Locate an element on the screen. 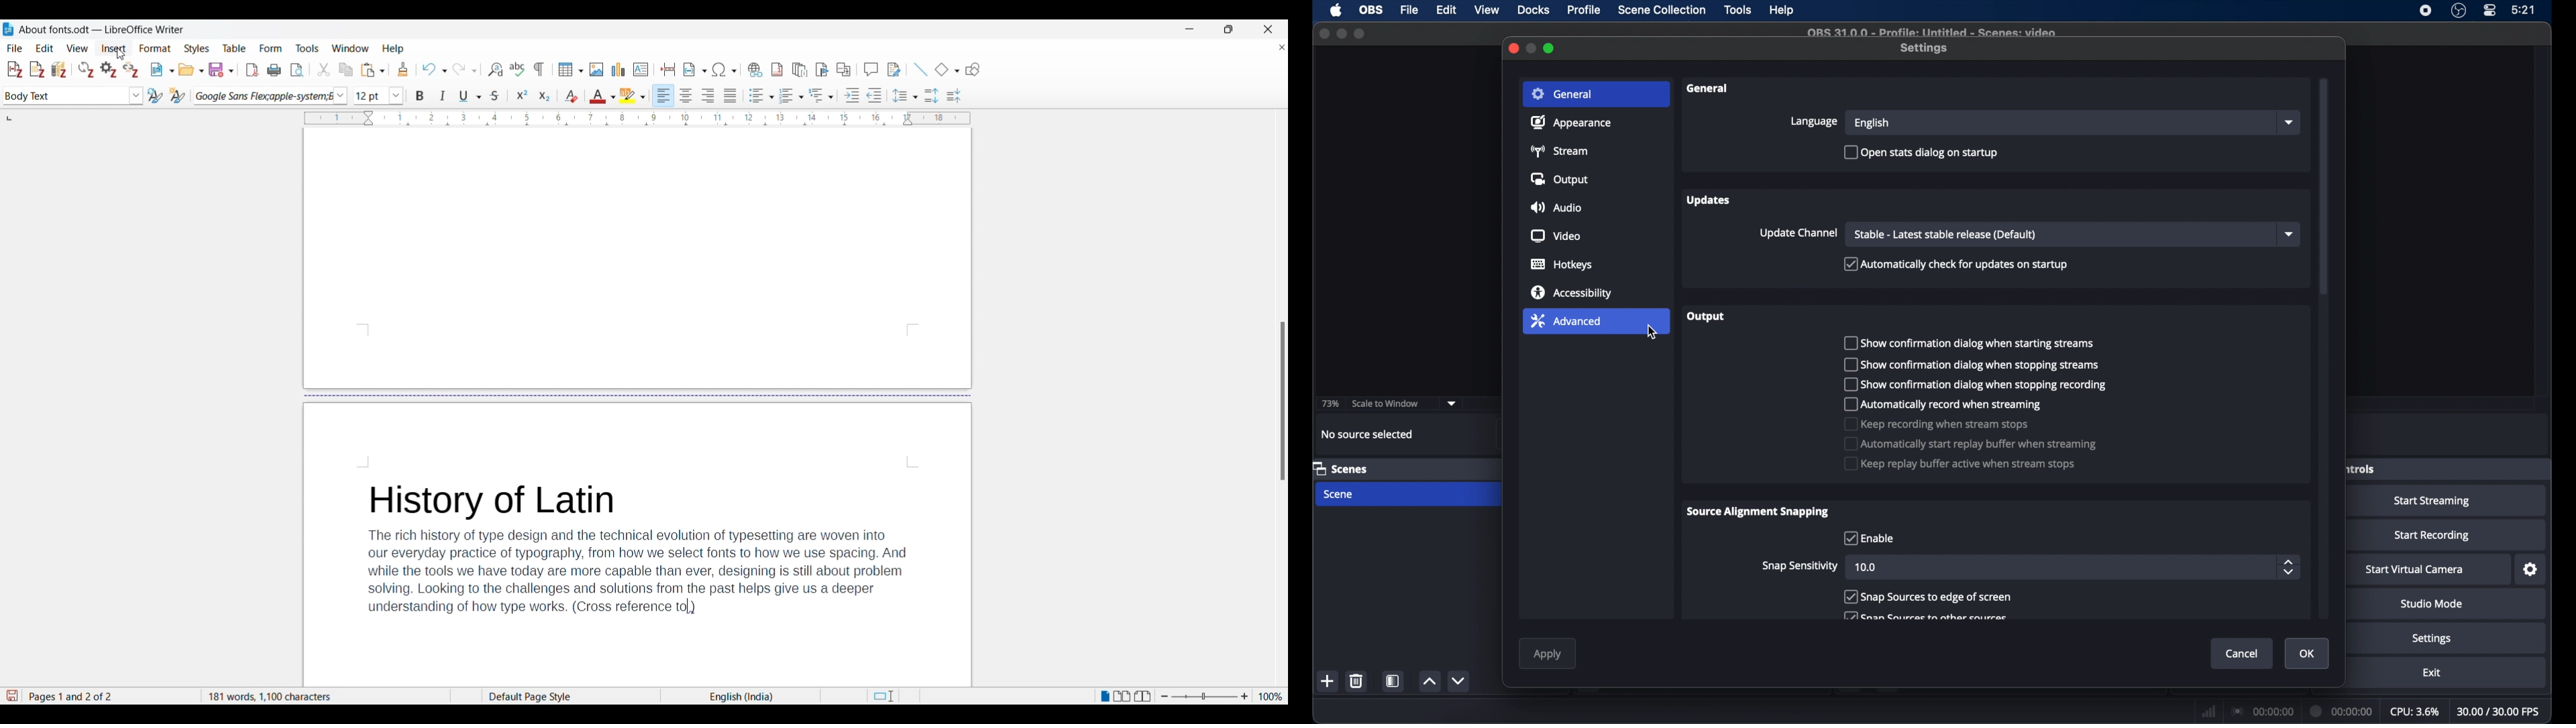  automatically start replay buffer when streaming is located at coordinates (1971, 444).